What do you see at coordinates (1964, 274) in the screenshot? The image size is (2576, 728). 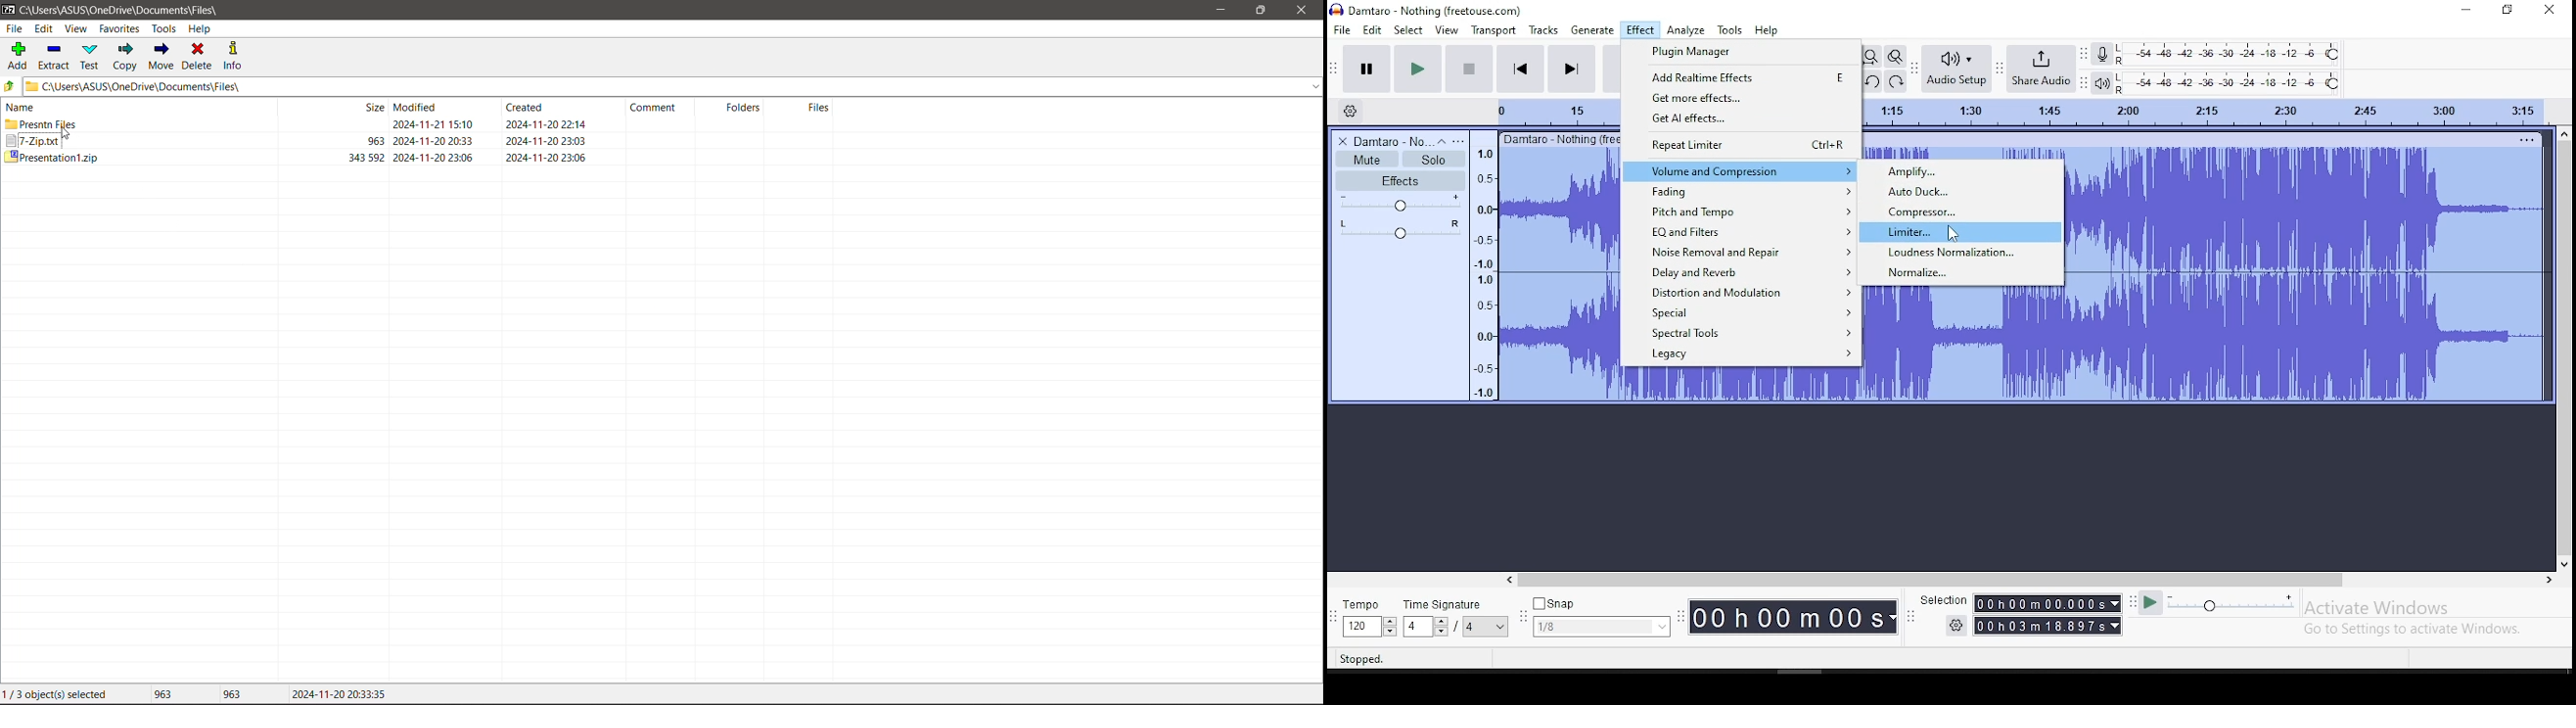 I see `normalize` at bounding box center [1964, 274].